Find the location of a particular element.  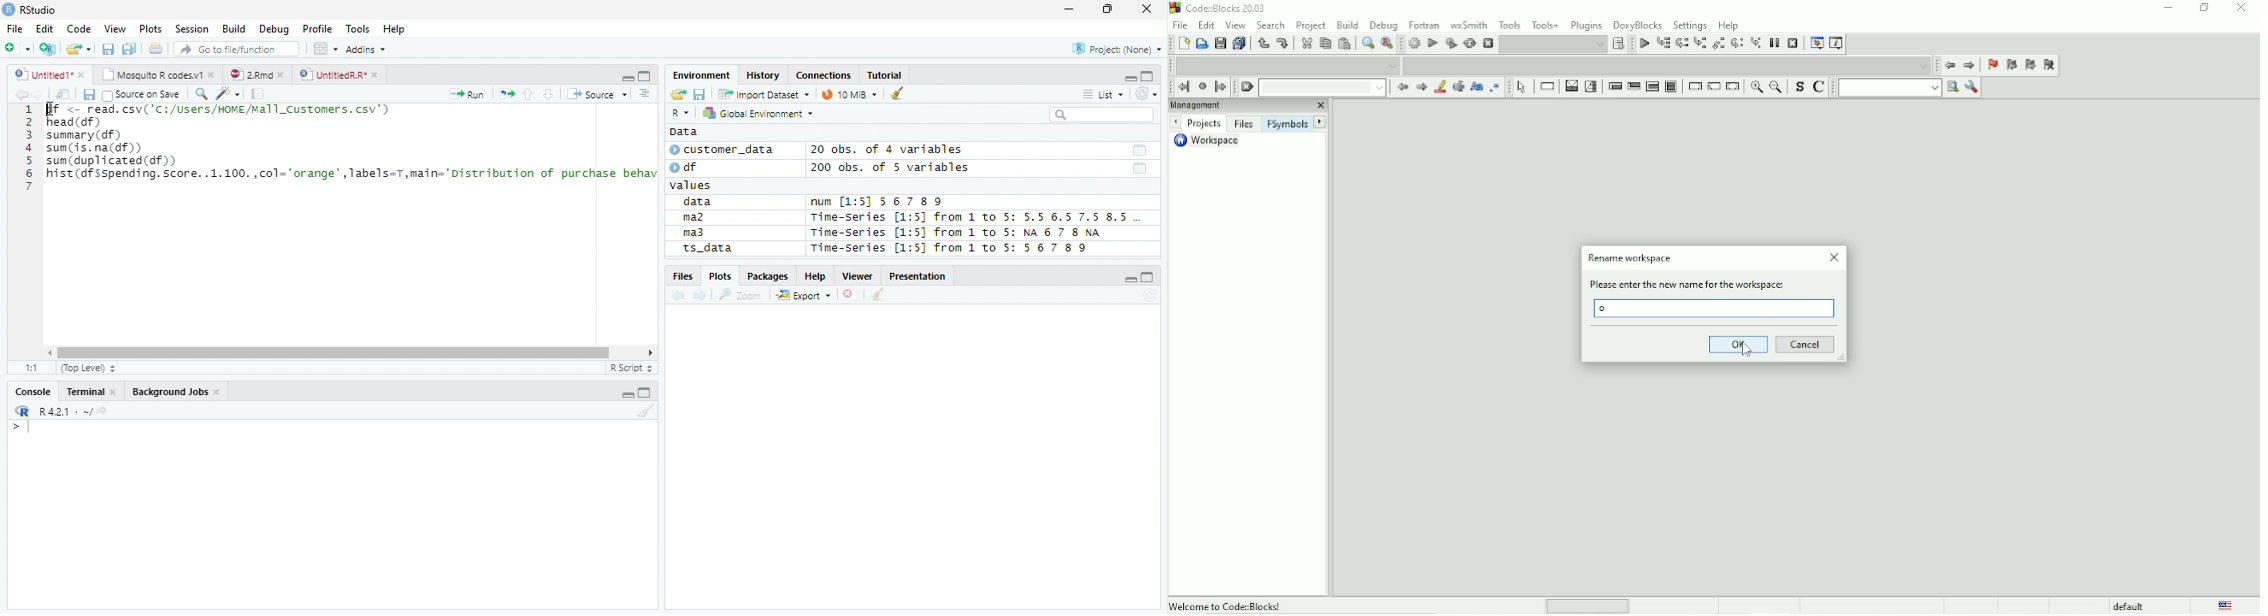

New File is located at coordinates (18, 48).